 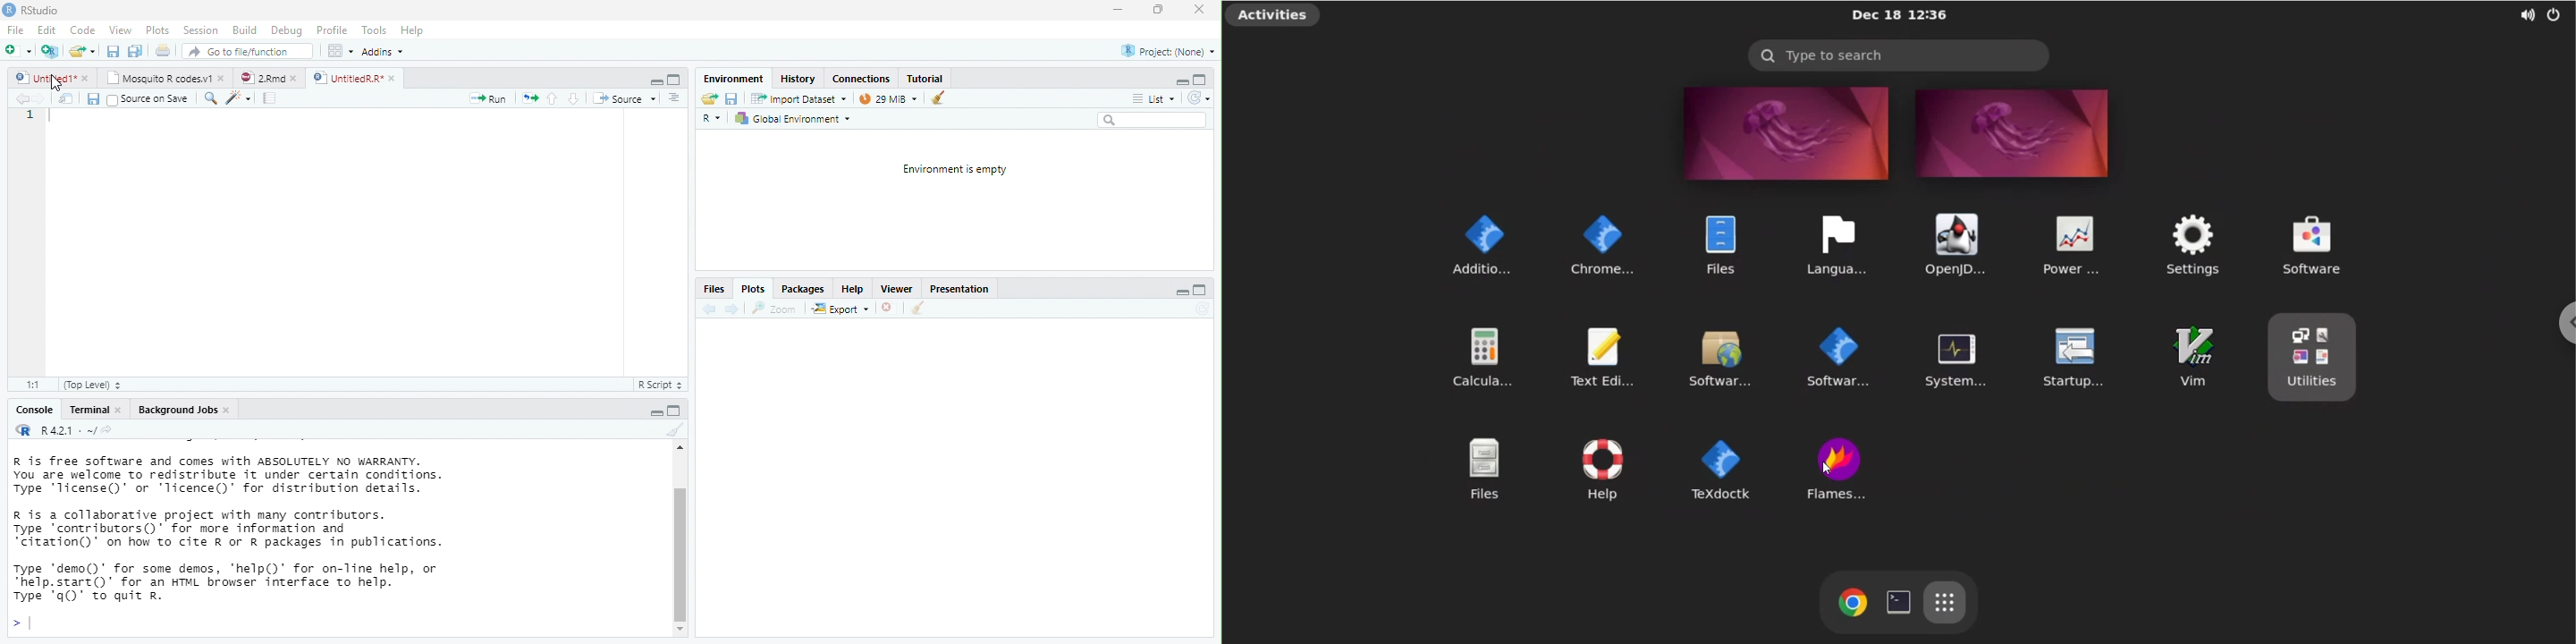 What do you see at coordinates (43, 99) in the screenshot?
I see `next` at bounding box center [43, 99].